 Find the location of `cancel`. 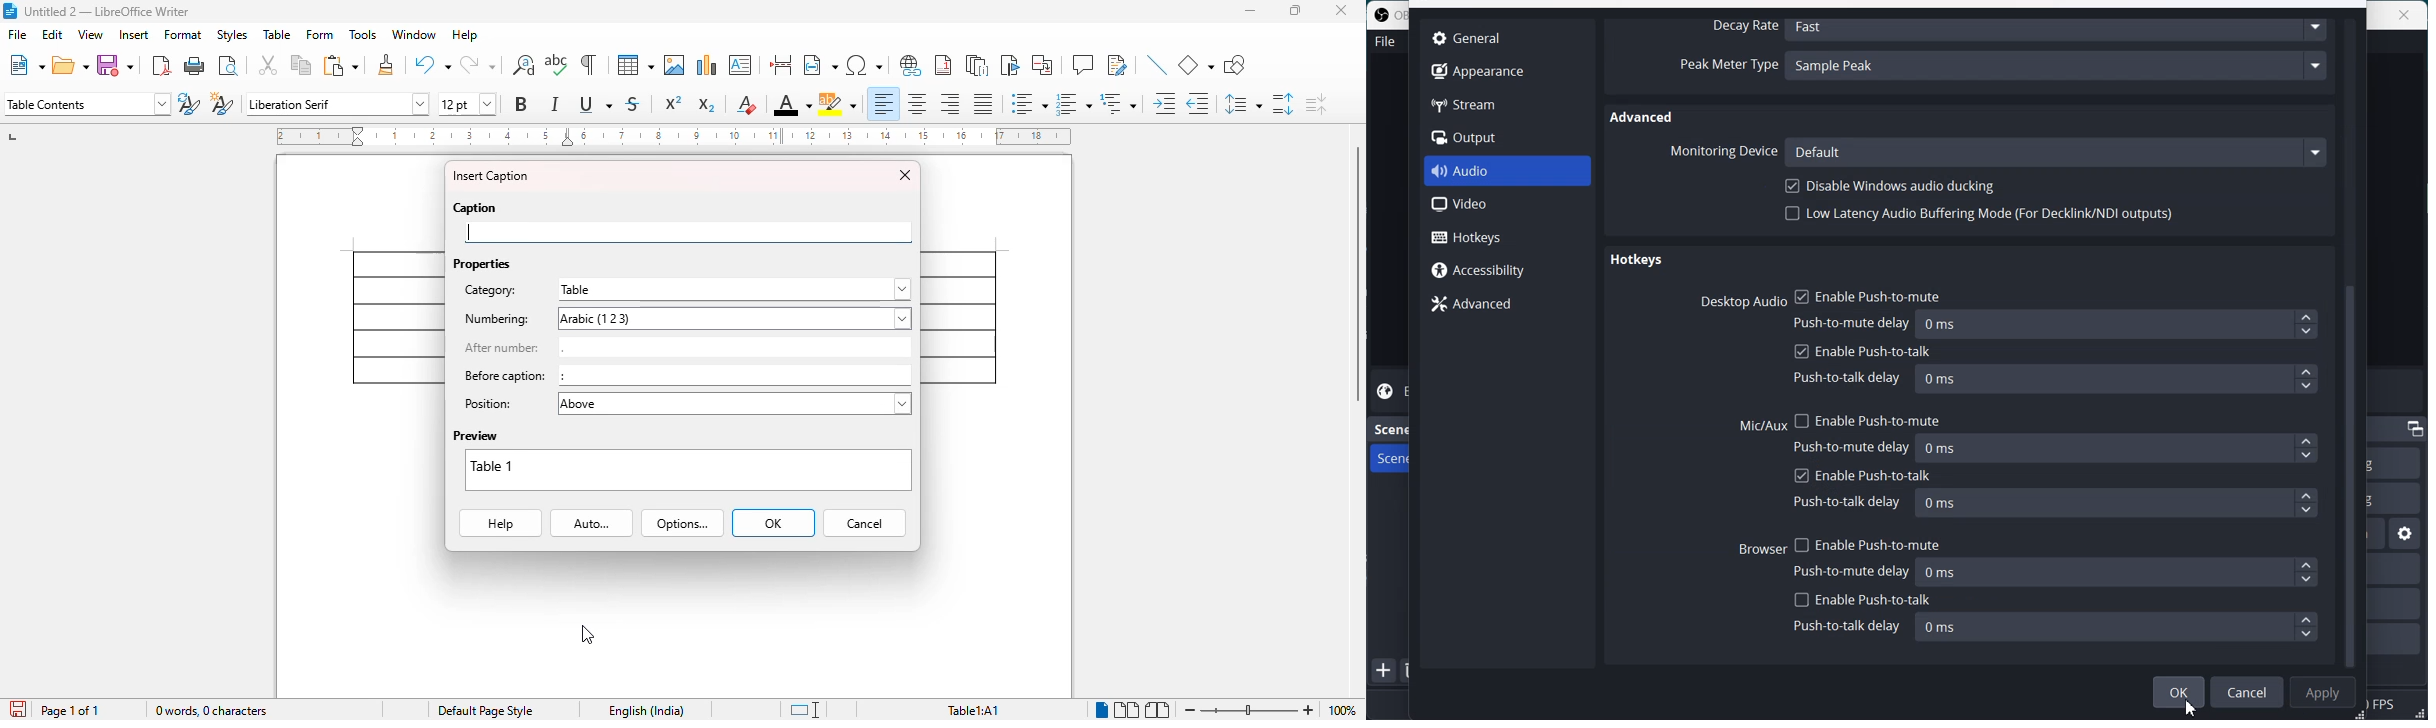

cancel is located at coordinates (864, 523).